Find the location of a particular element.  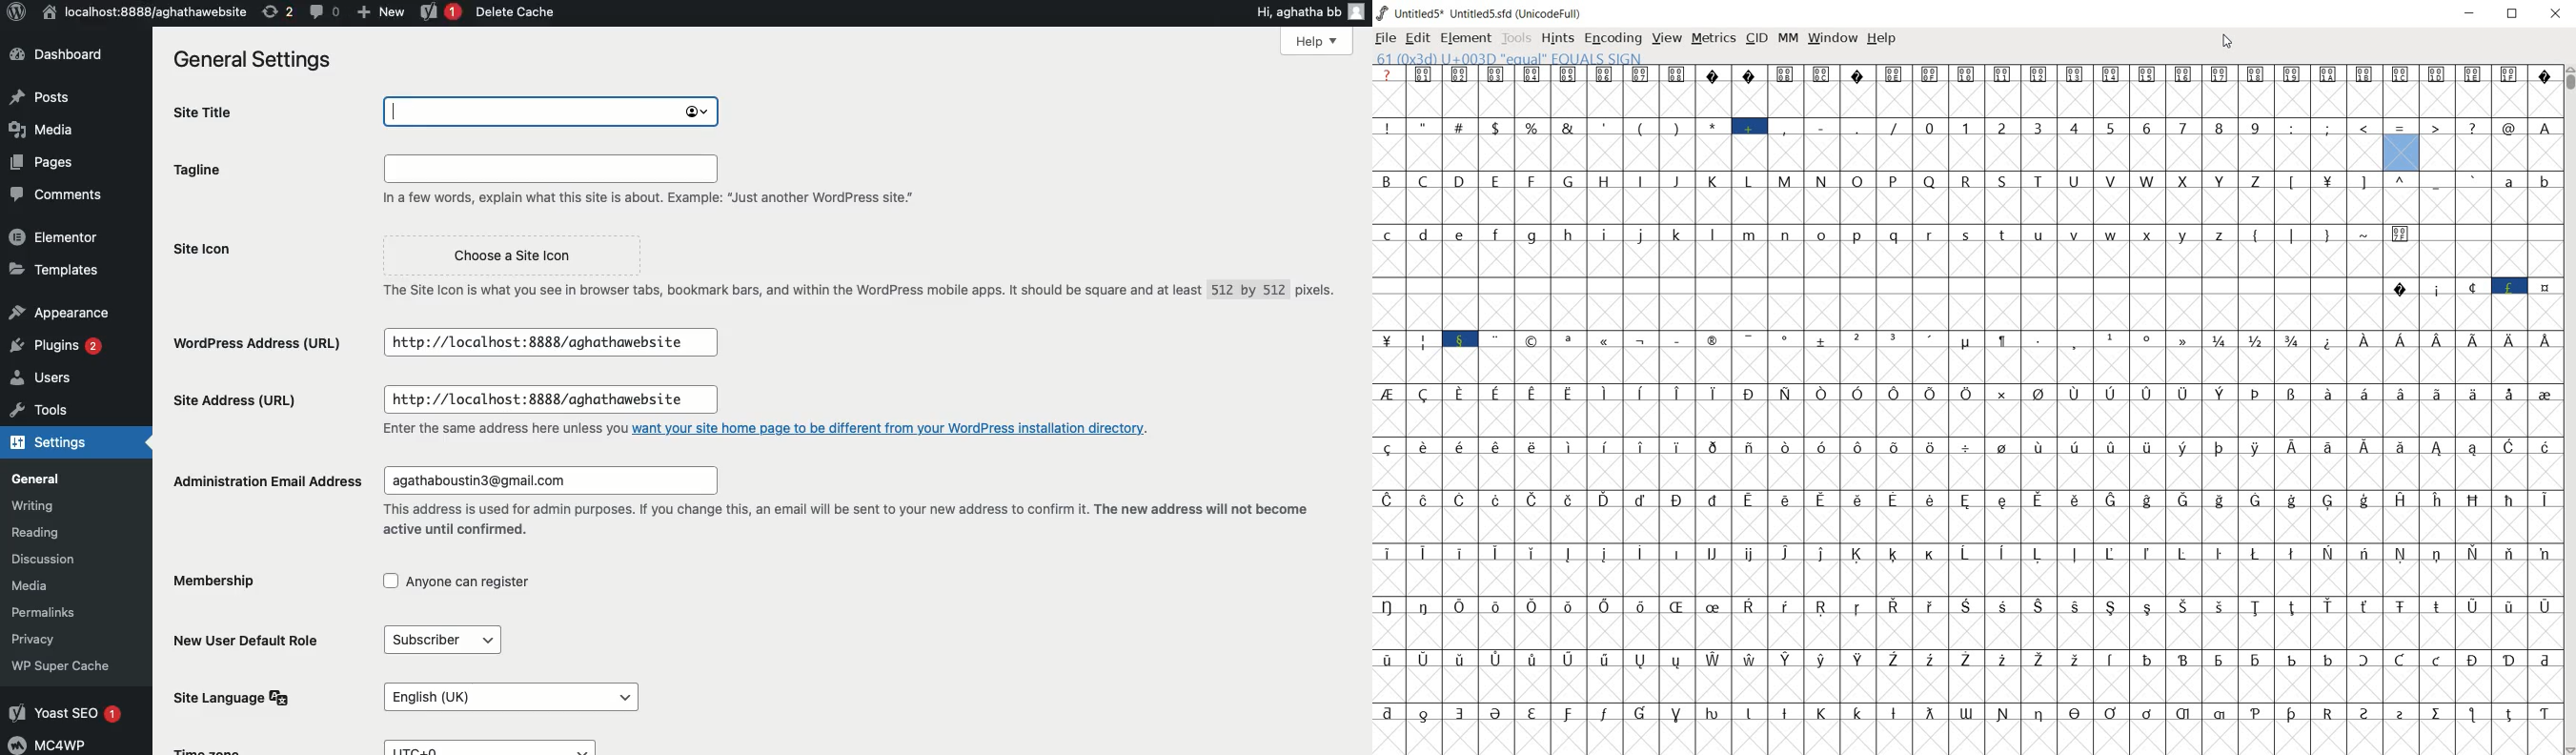

Input field is located at coordinates (547, 167).